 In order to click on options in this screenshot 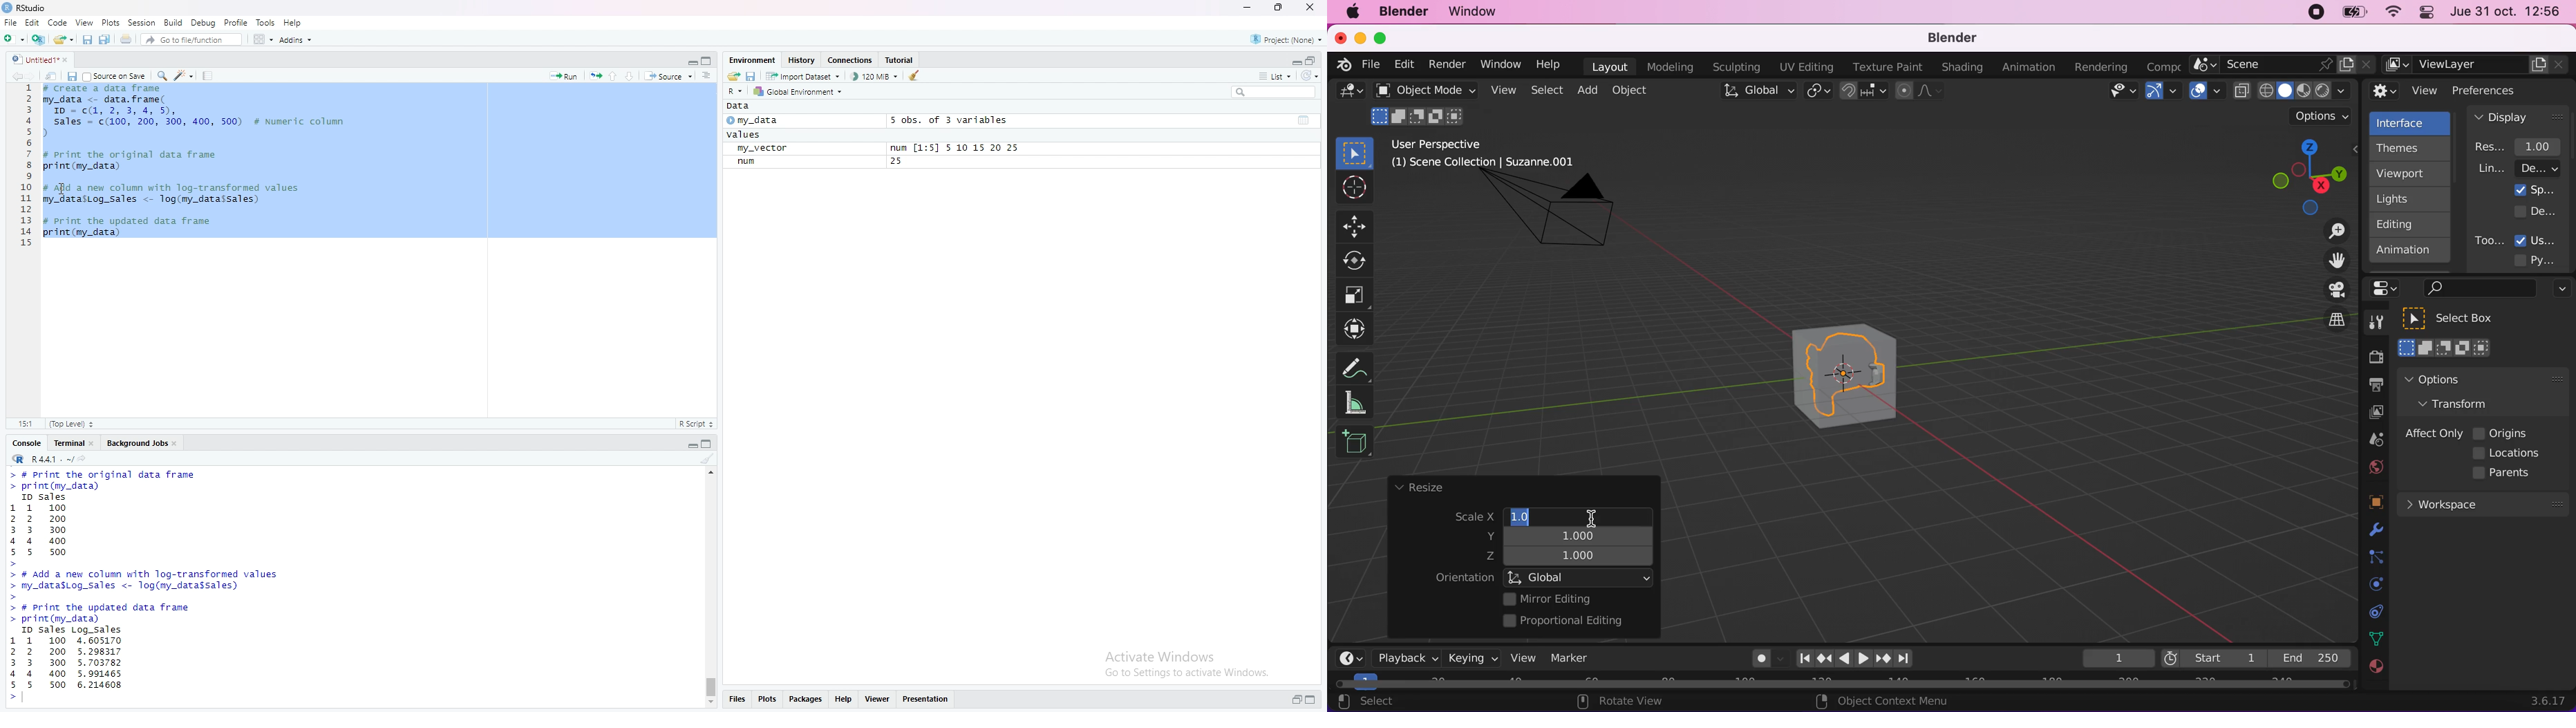, I will do `click(2559, 290)`.